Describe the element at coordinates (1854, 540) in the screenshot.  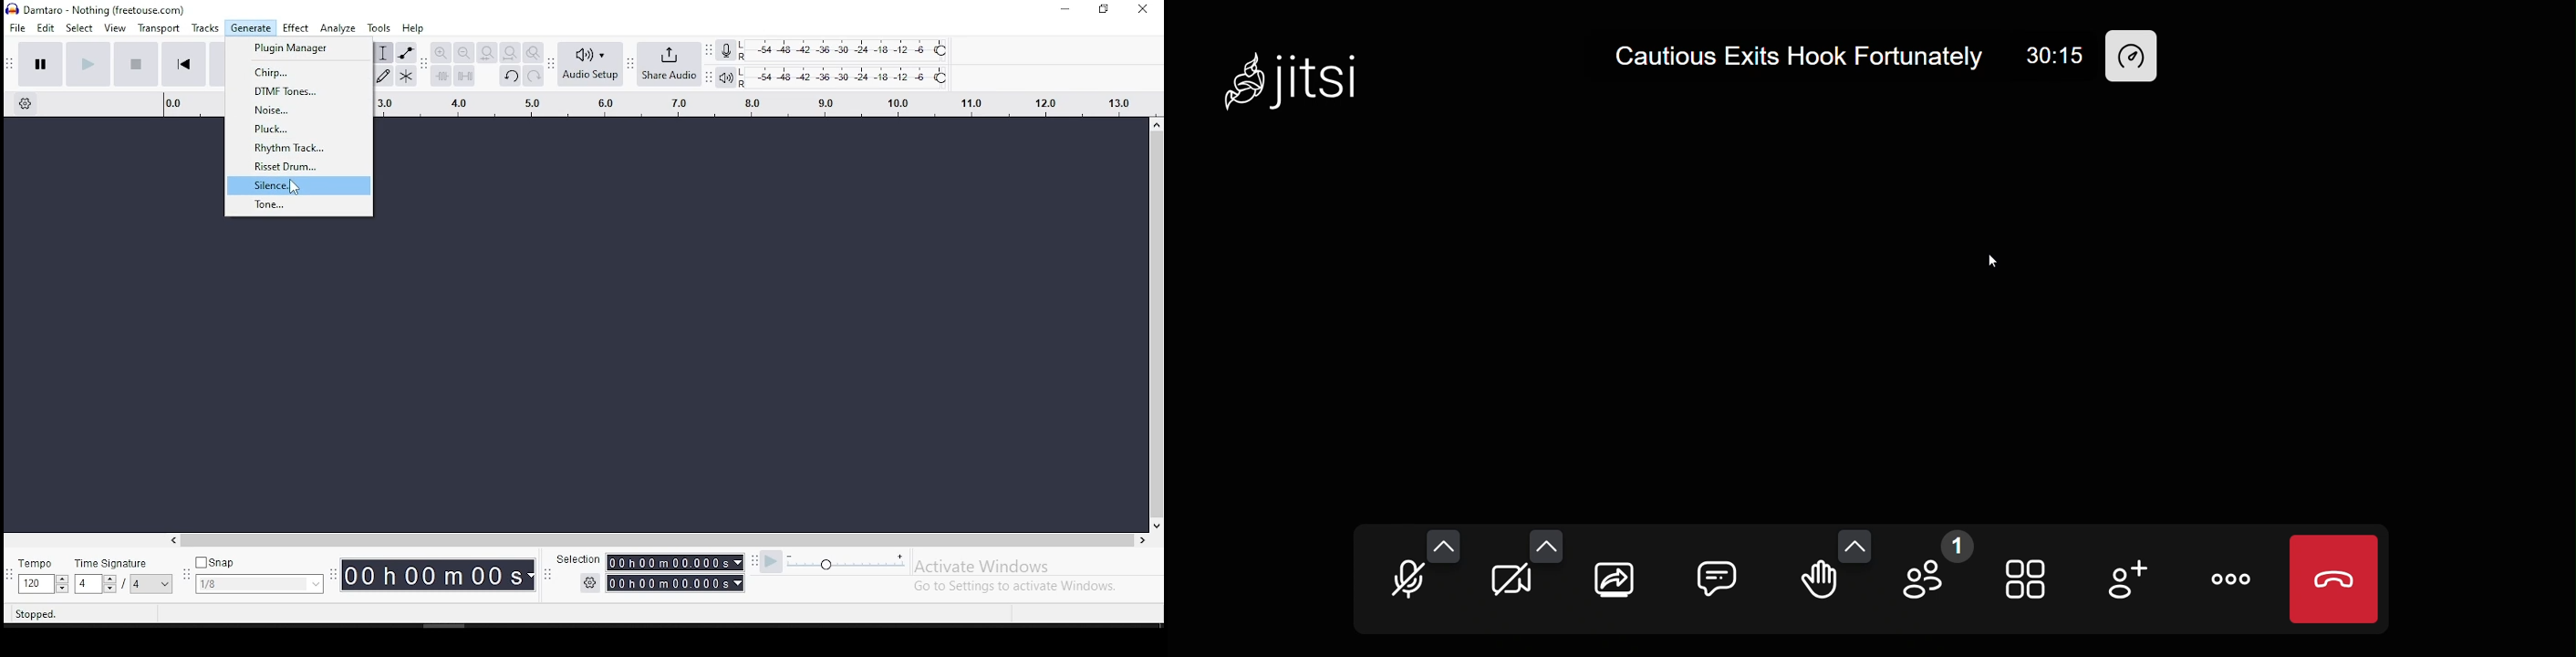
I see `more emoji` at that location.